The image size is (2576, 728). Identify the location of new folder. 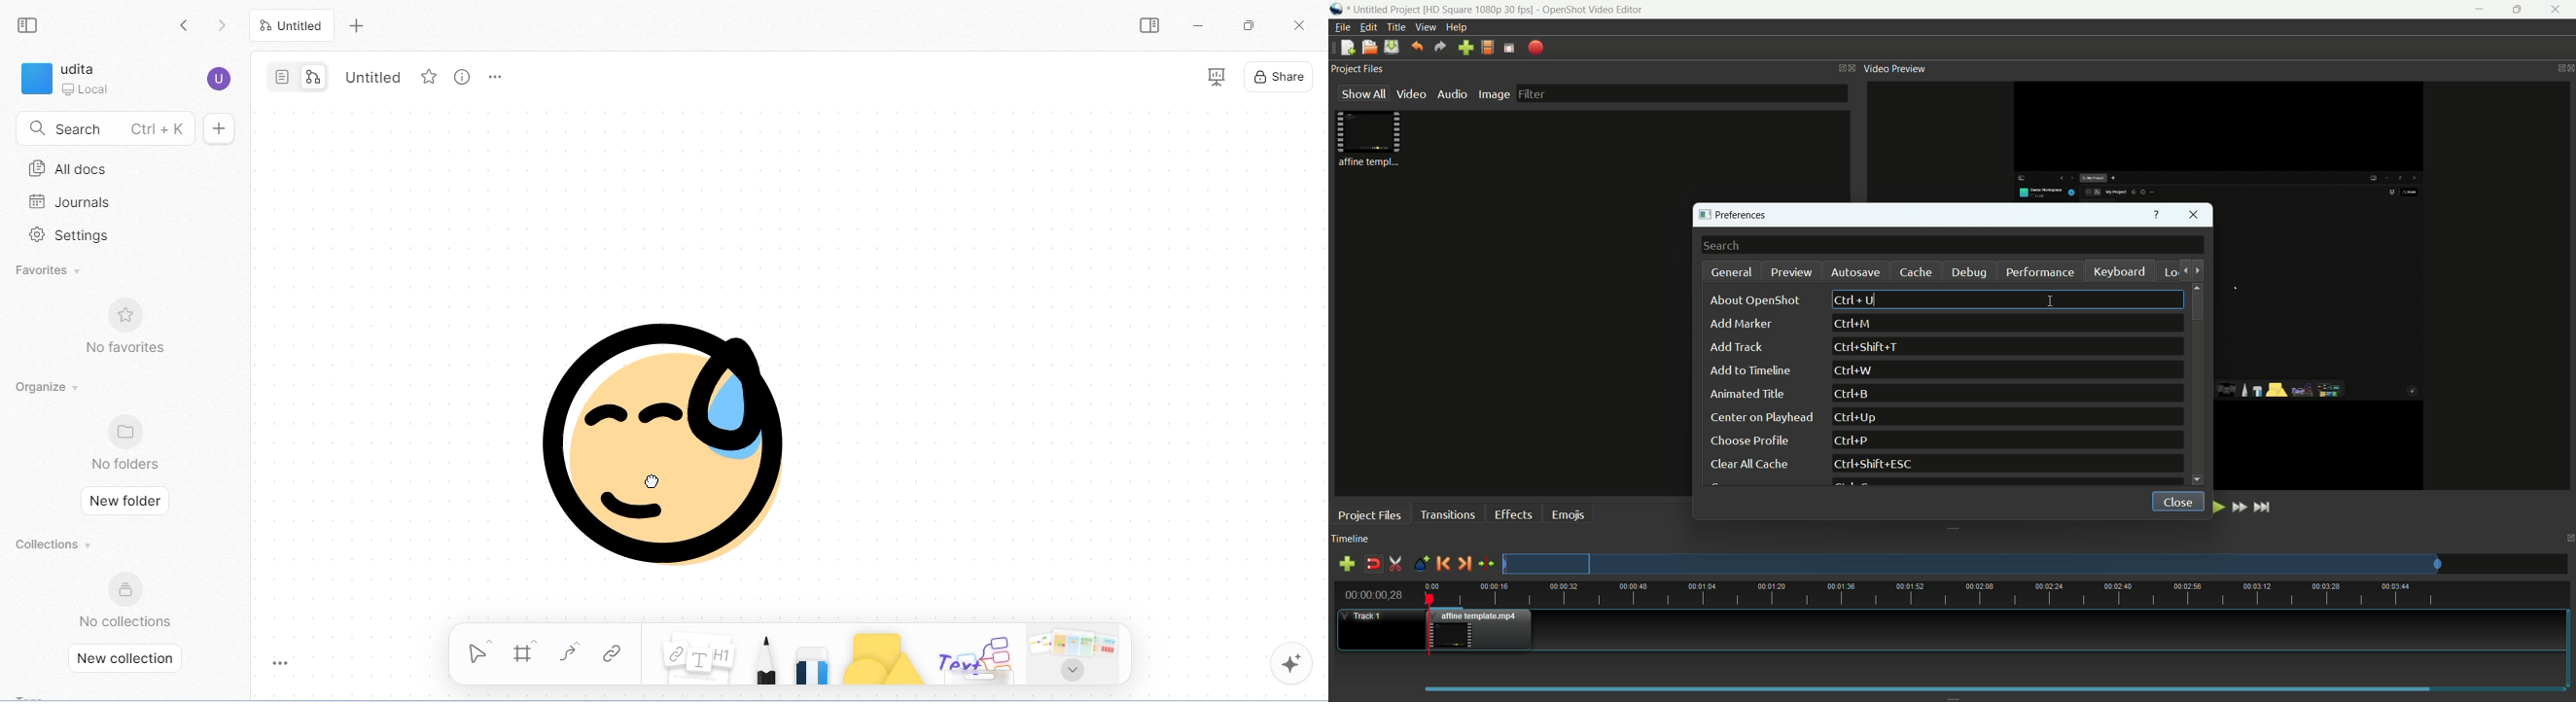
(126, 500).